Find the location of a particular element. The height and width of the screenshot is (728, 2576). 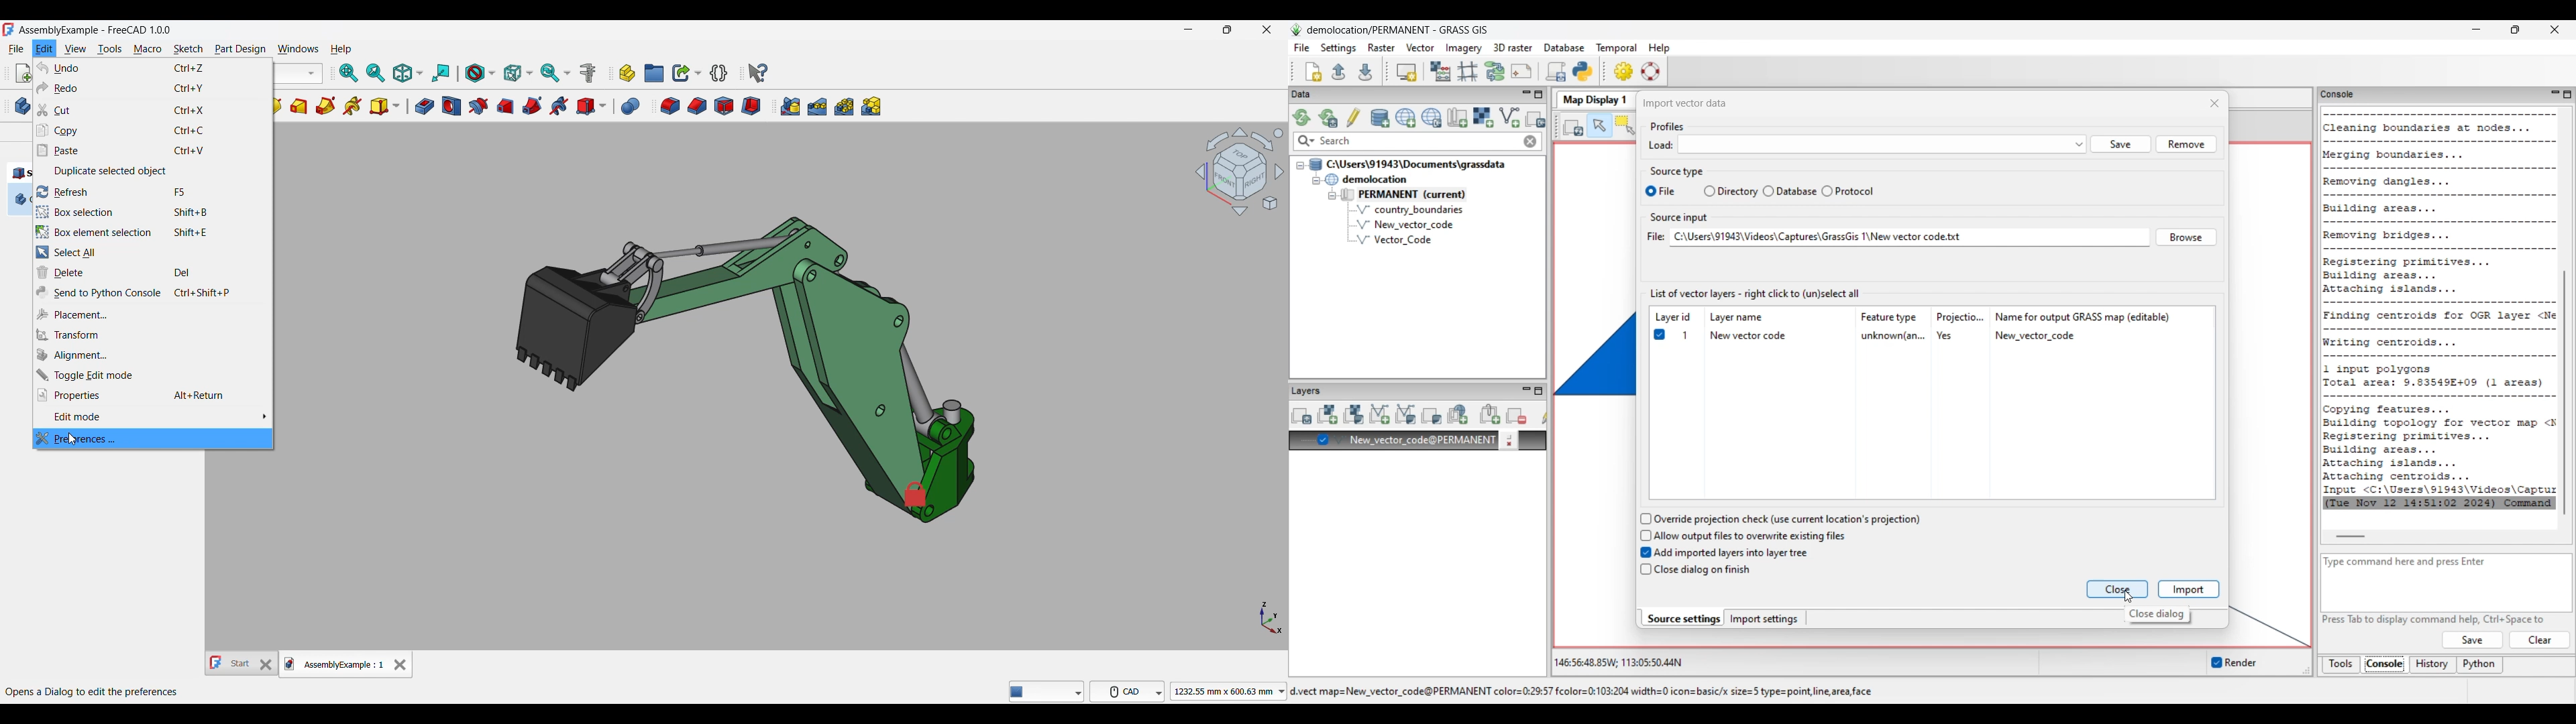

Create part is located at coordinates (628, 74).